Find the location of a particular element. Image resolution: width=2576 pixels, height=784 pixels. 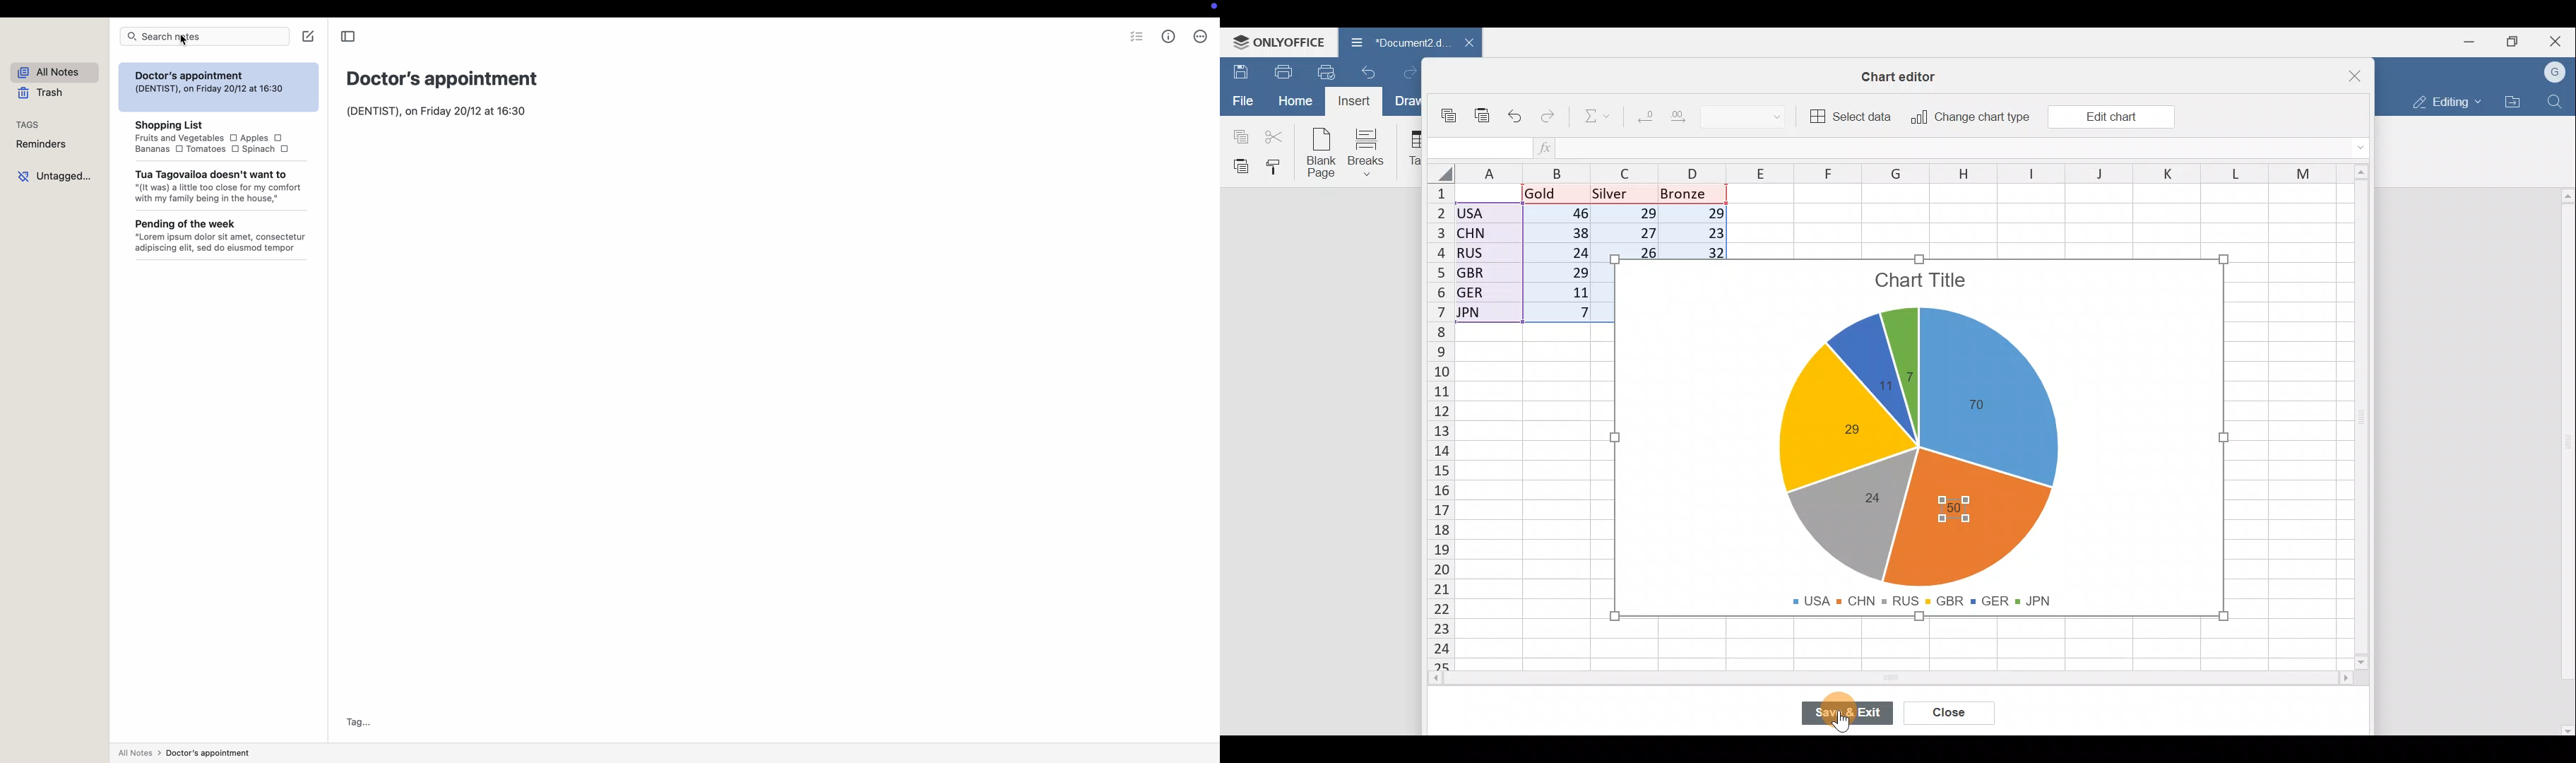

Rows is located at coordinates (1441, 418).